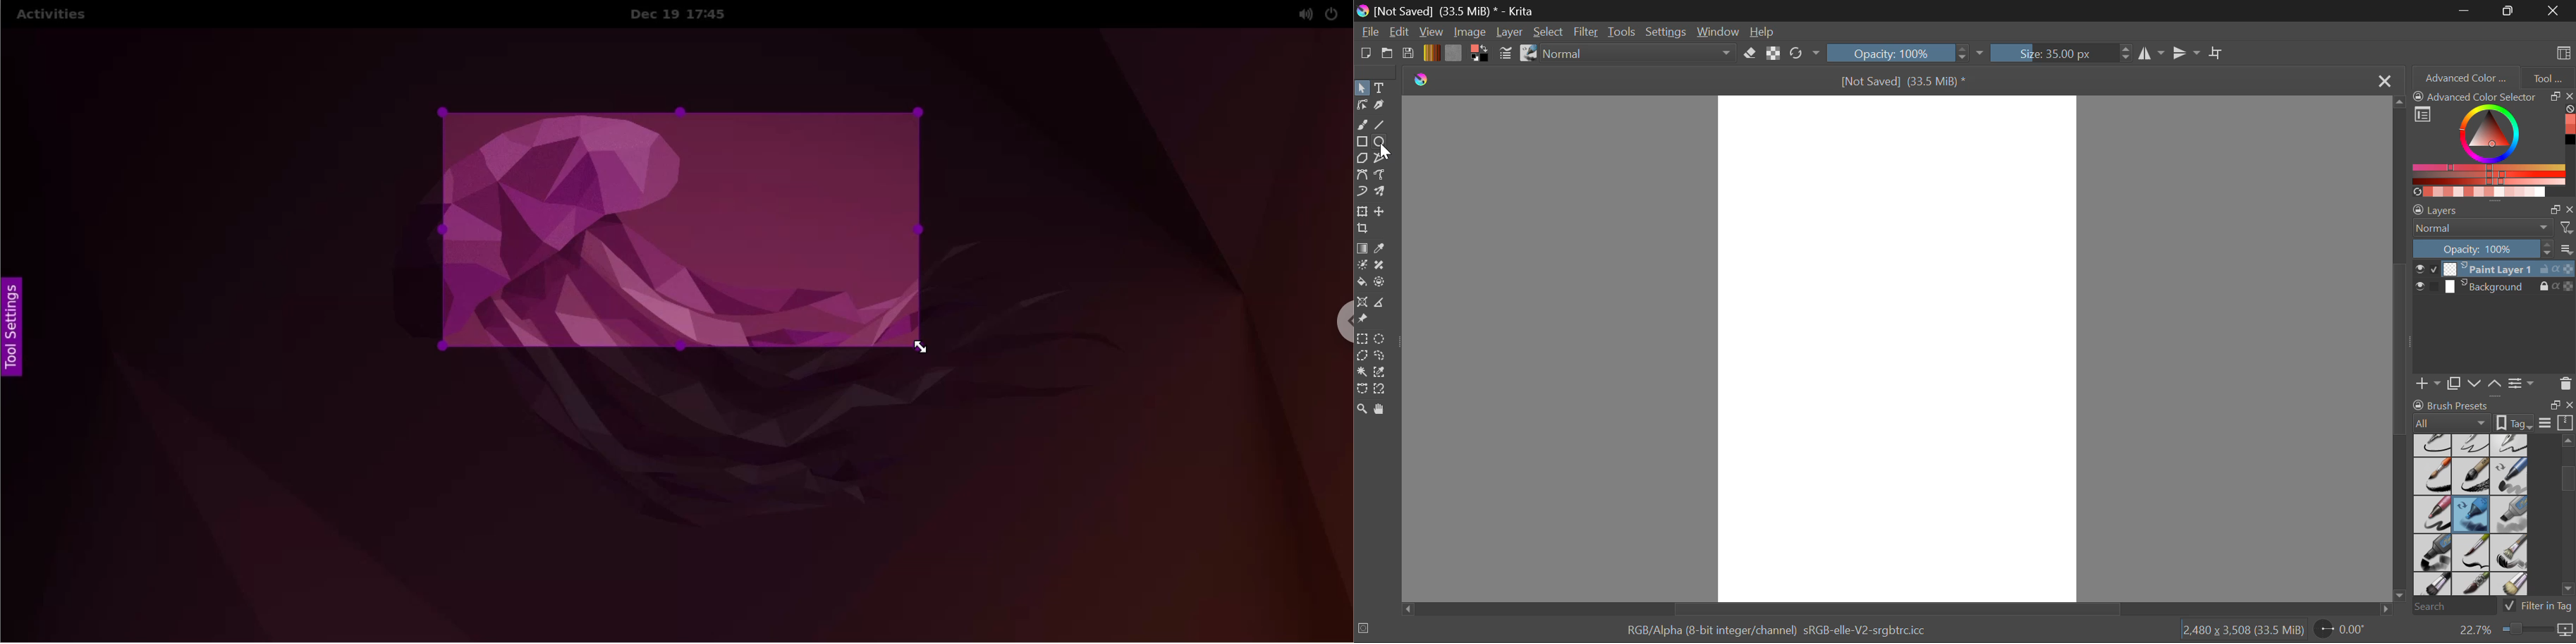  Describe the element at coordinates (20, 333) in the screenshot. I see `tool settings` at that location.